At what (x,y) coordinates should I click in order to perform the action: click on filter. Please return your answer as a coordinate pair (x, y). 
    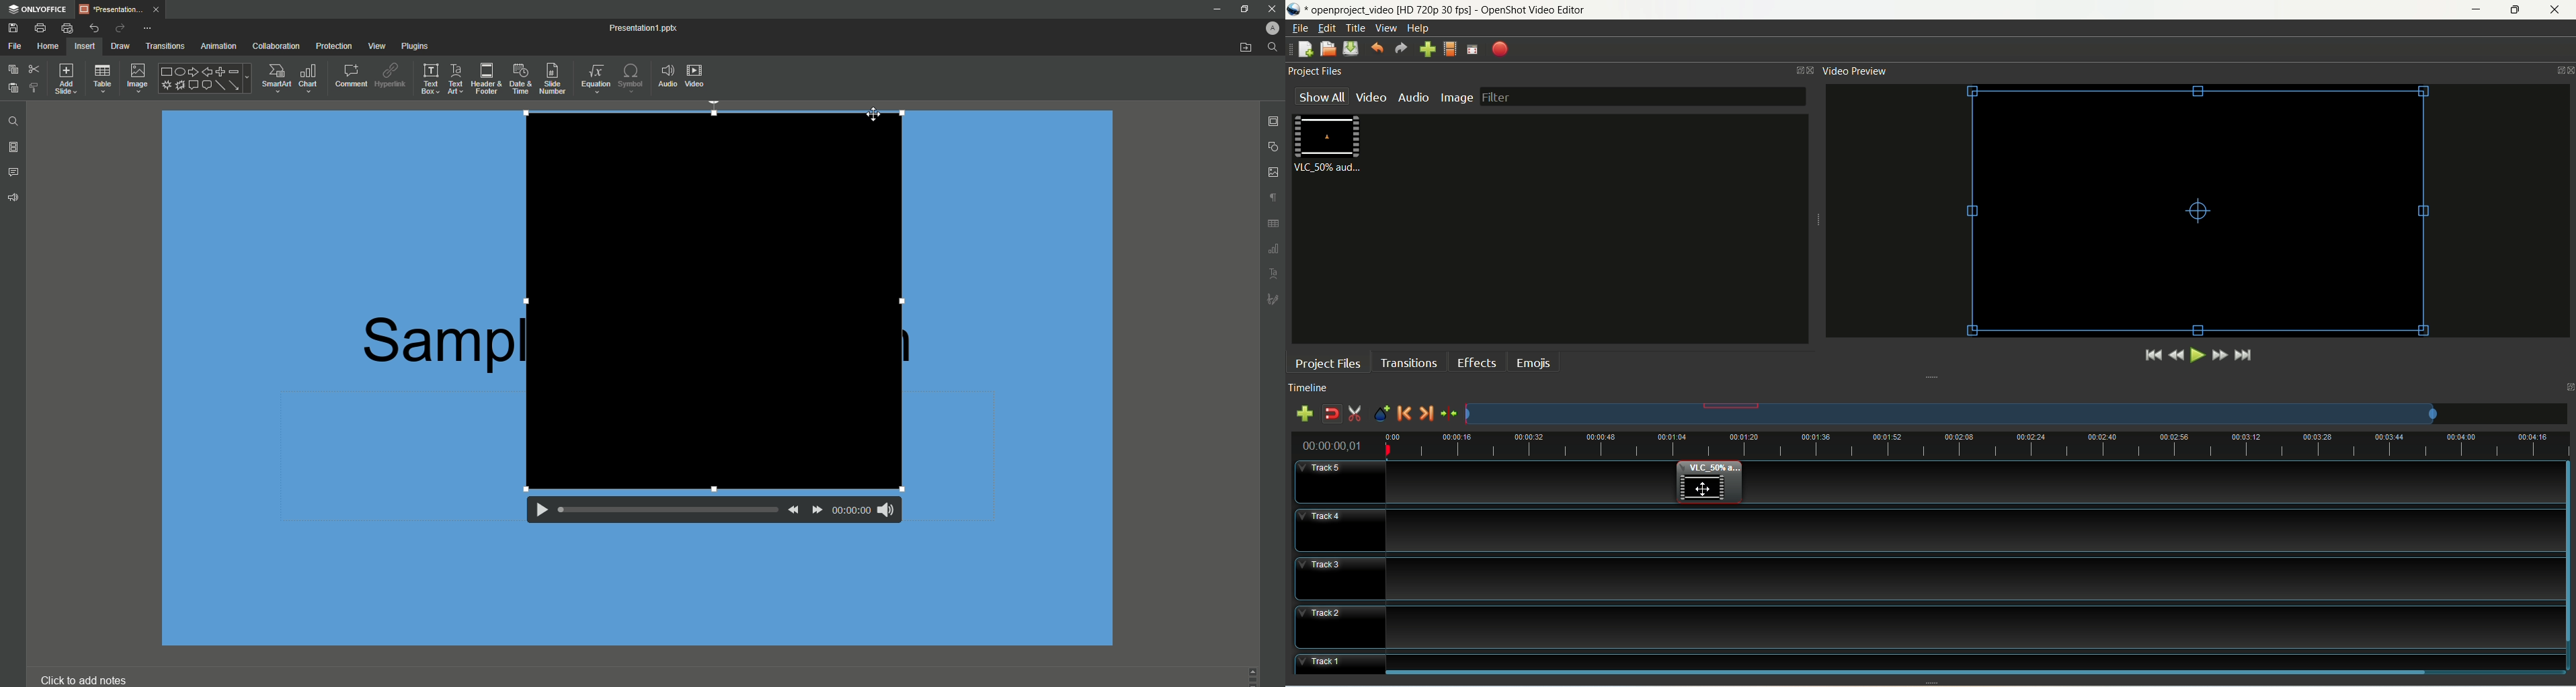
    Looking at the image, I should click on (1643, 97).